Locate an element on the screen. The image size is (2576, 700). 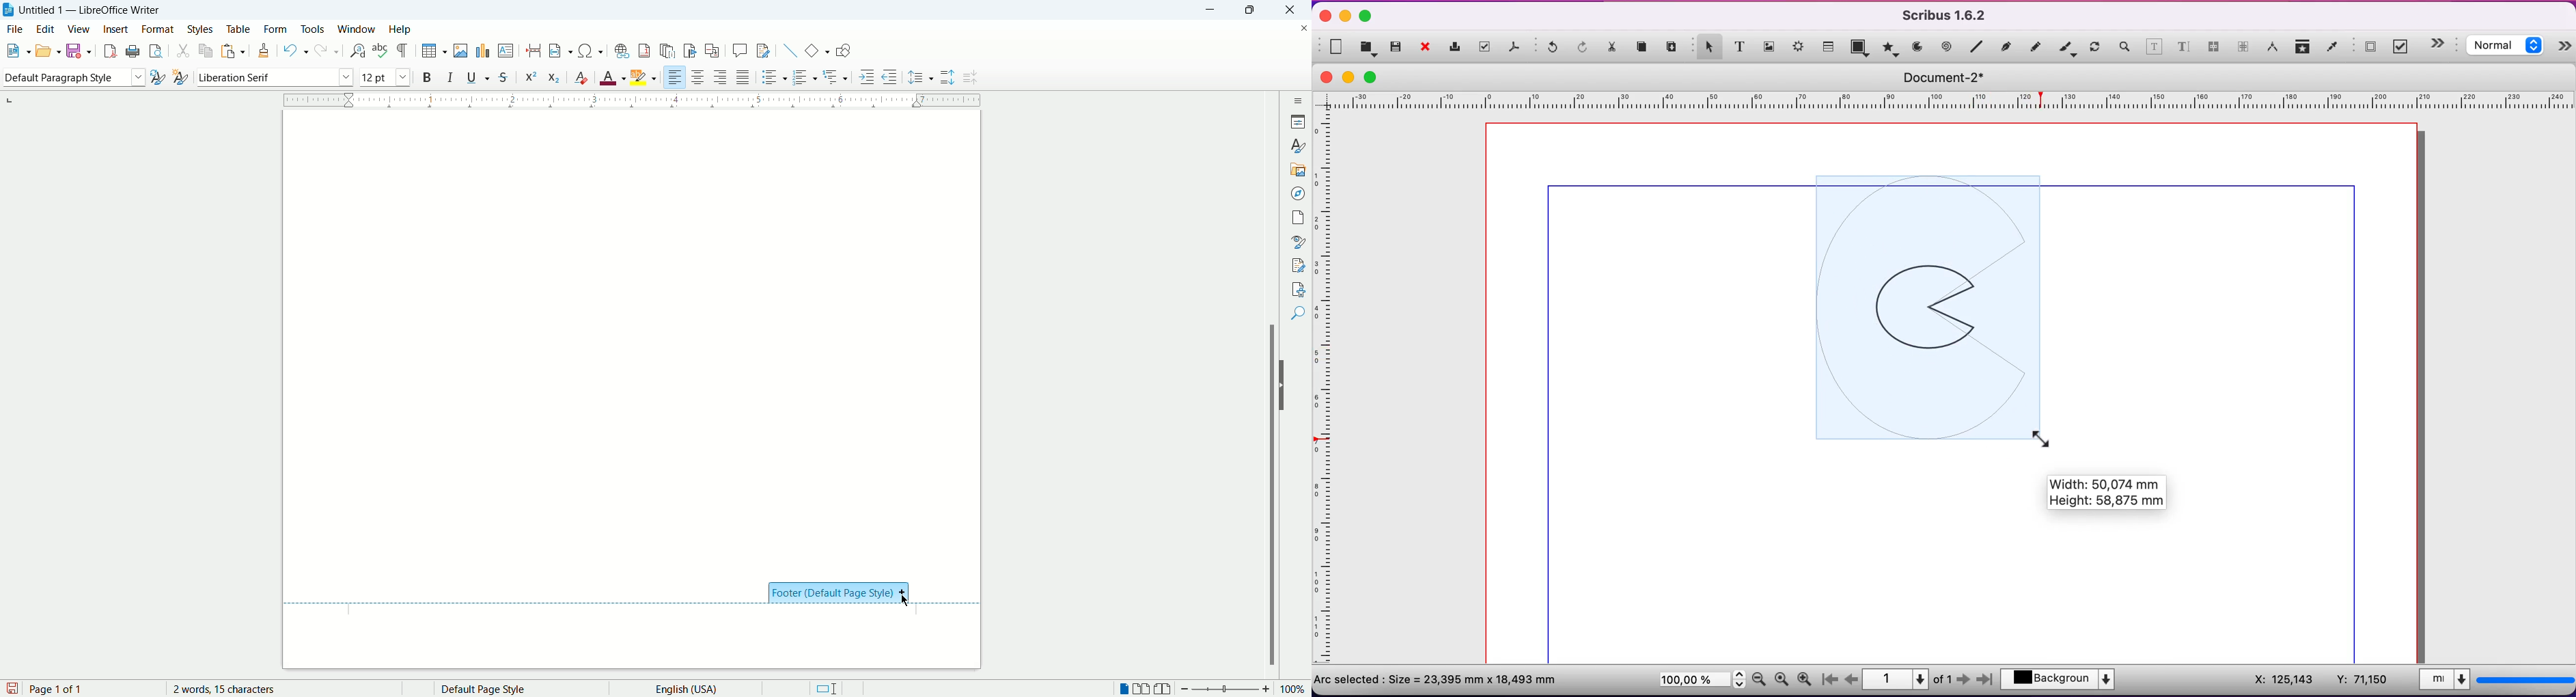
open is located at coordinates (47, 50).